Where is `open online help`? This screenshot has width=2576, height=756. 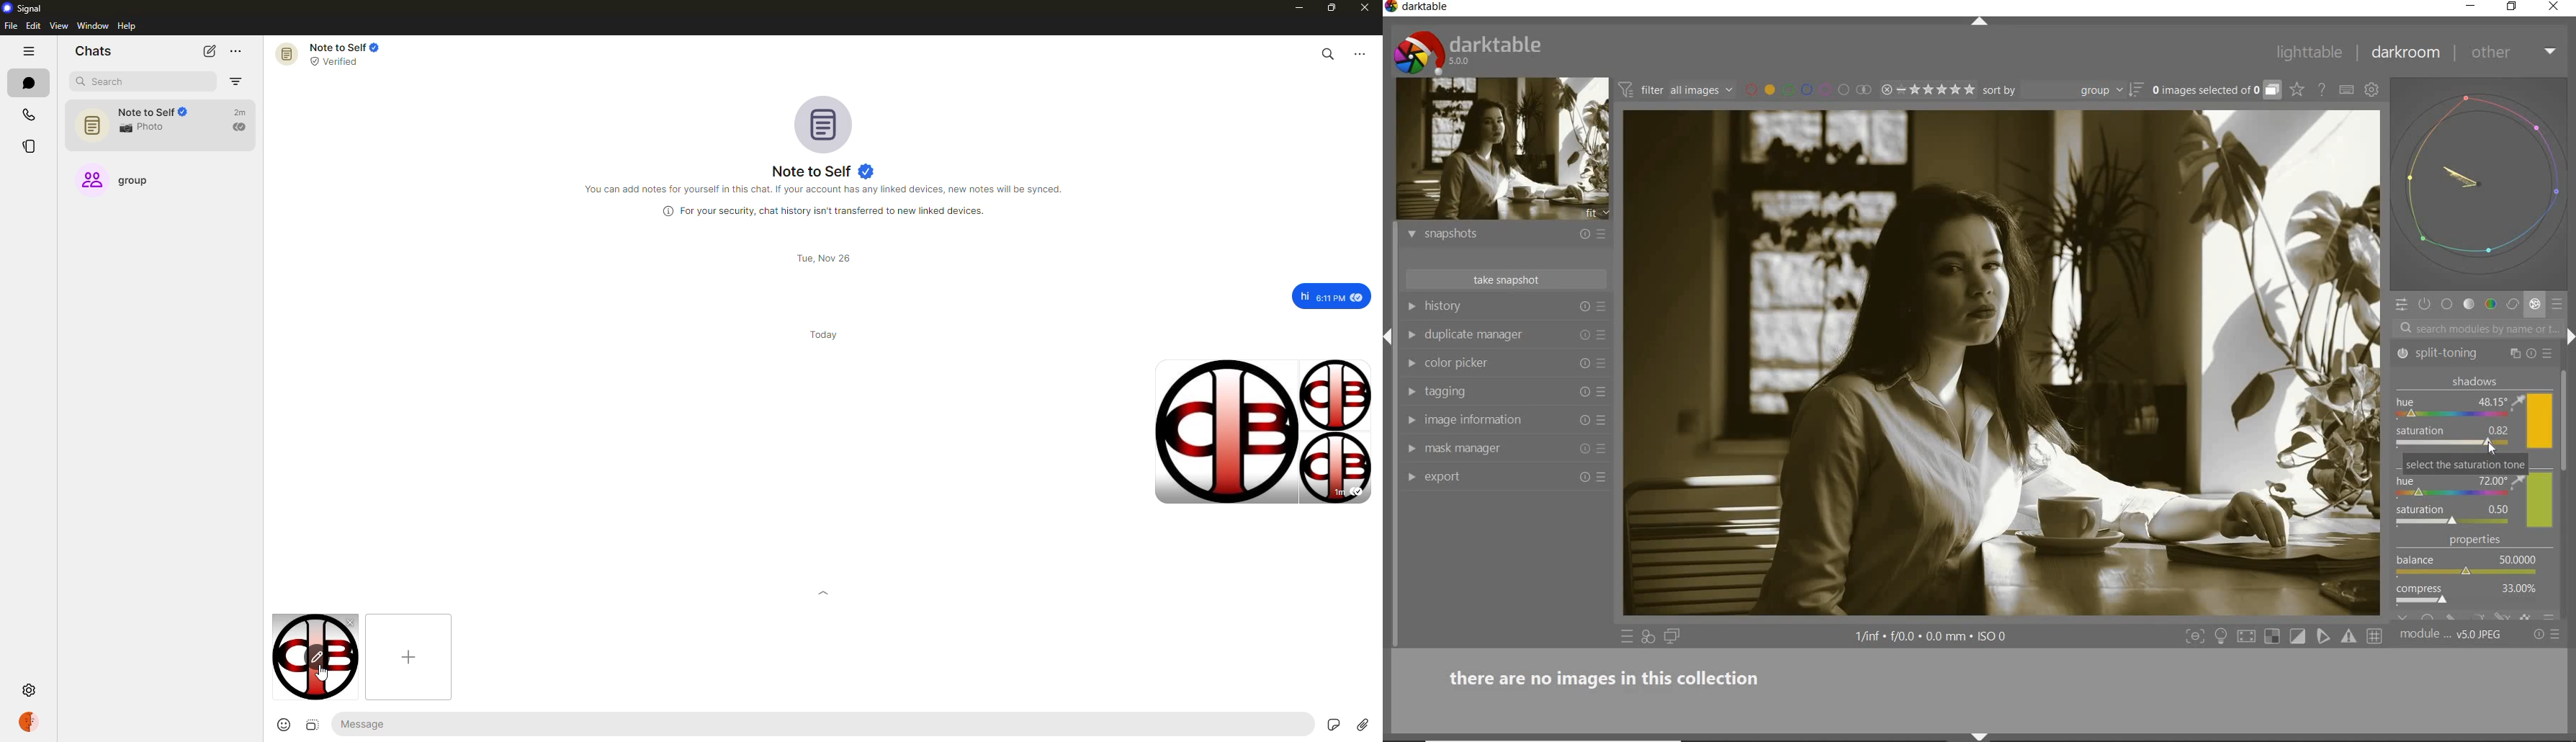 open online help is located at coordinates (2322, 89).